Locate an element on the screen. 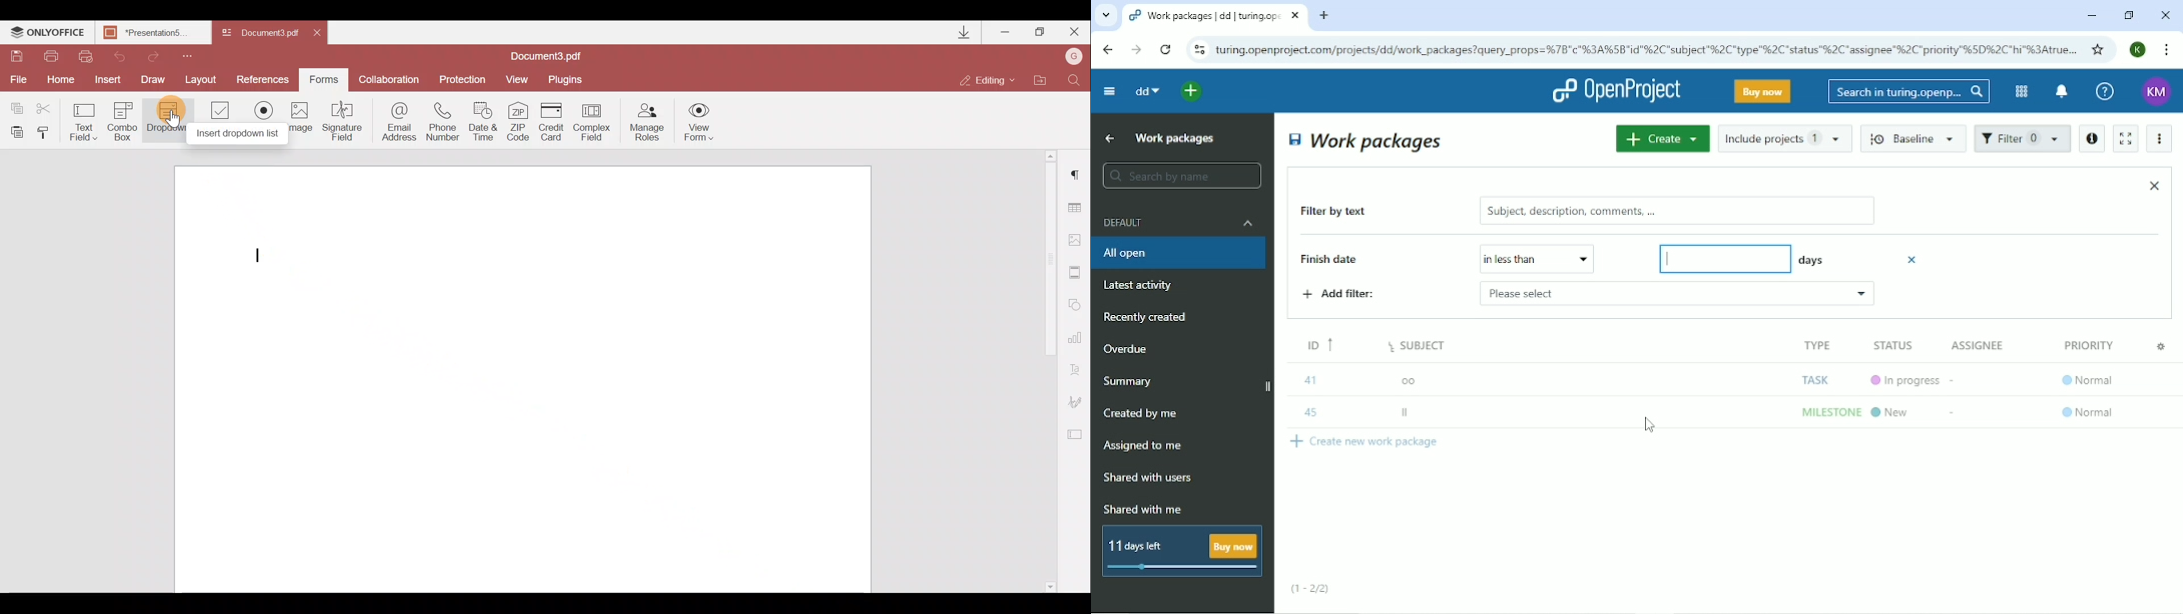   is located at coordinates (1808, 411).